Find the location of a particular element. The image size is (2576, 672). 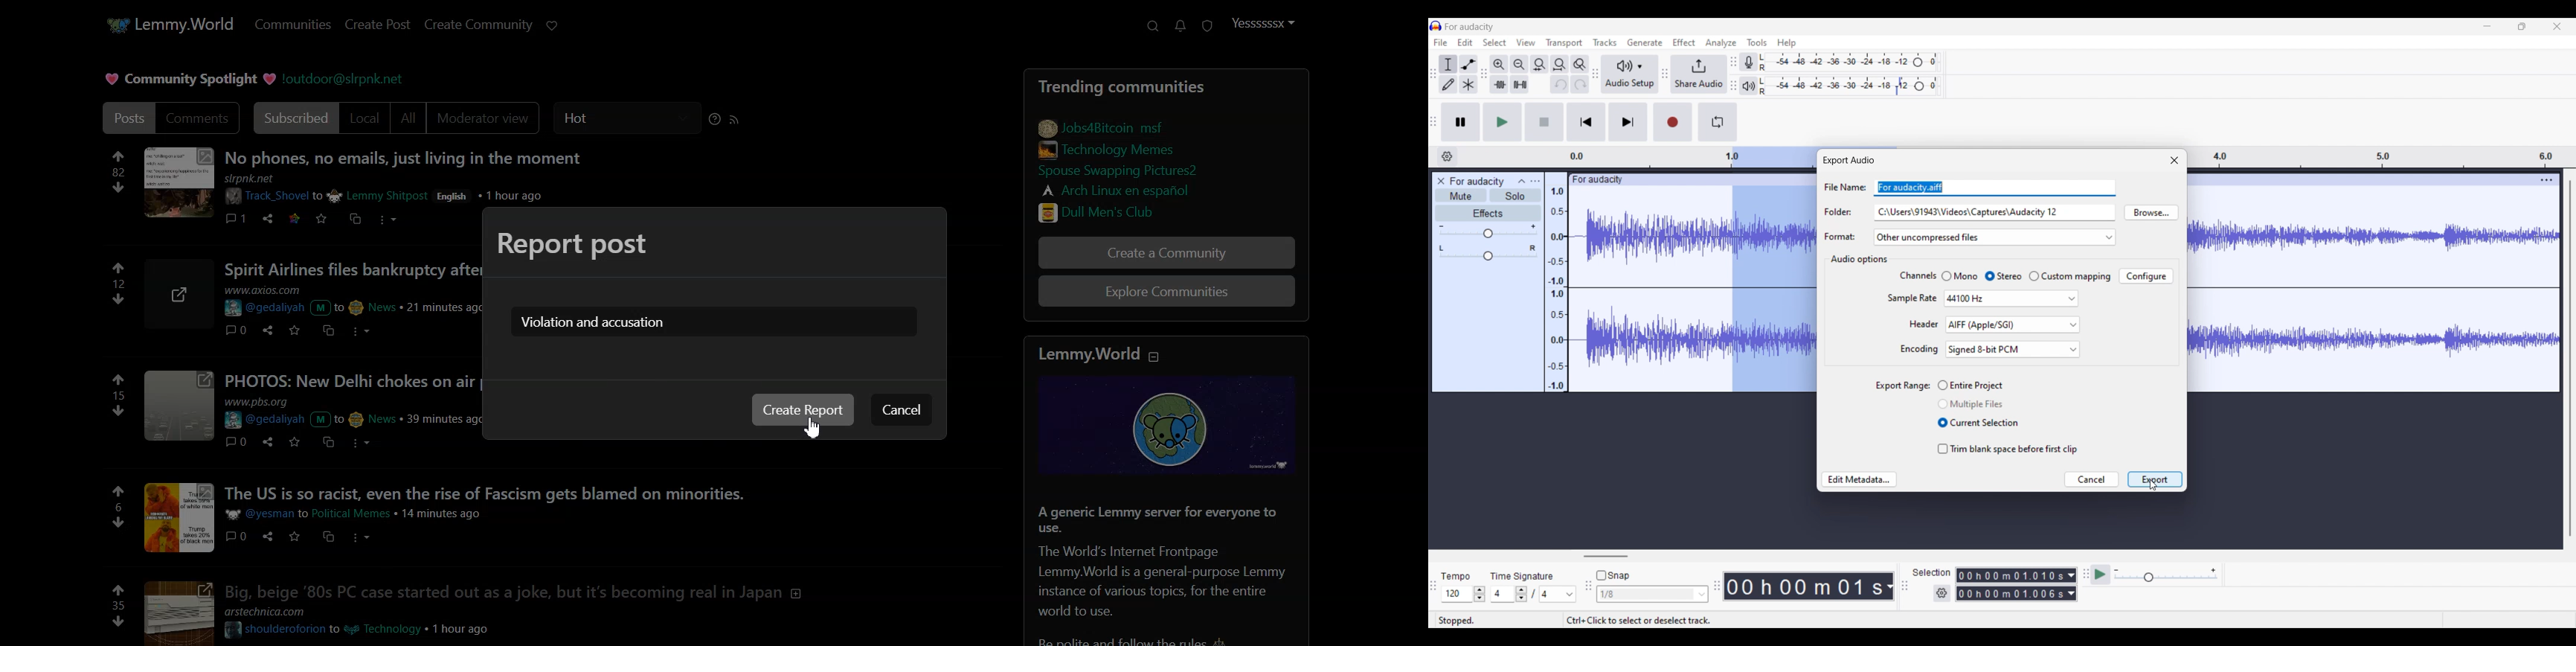

Tempo settings is located at coordinates (1463, 594).